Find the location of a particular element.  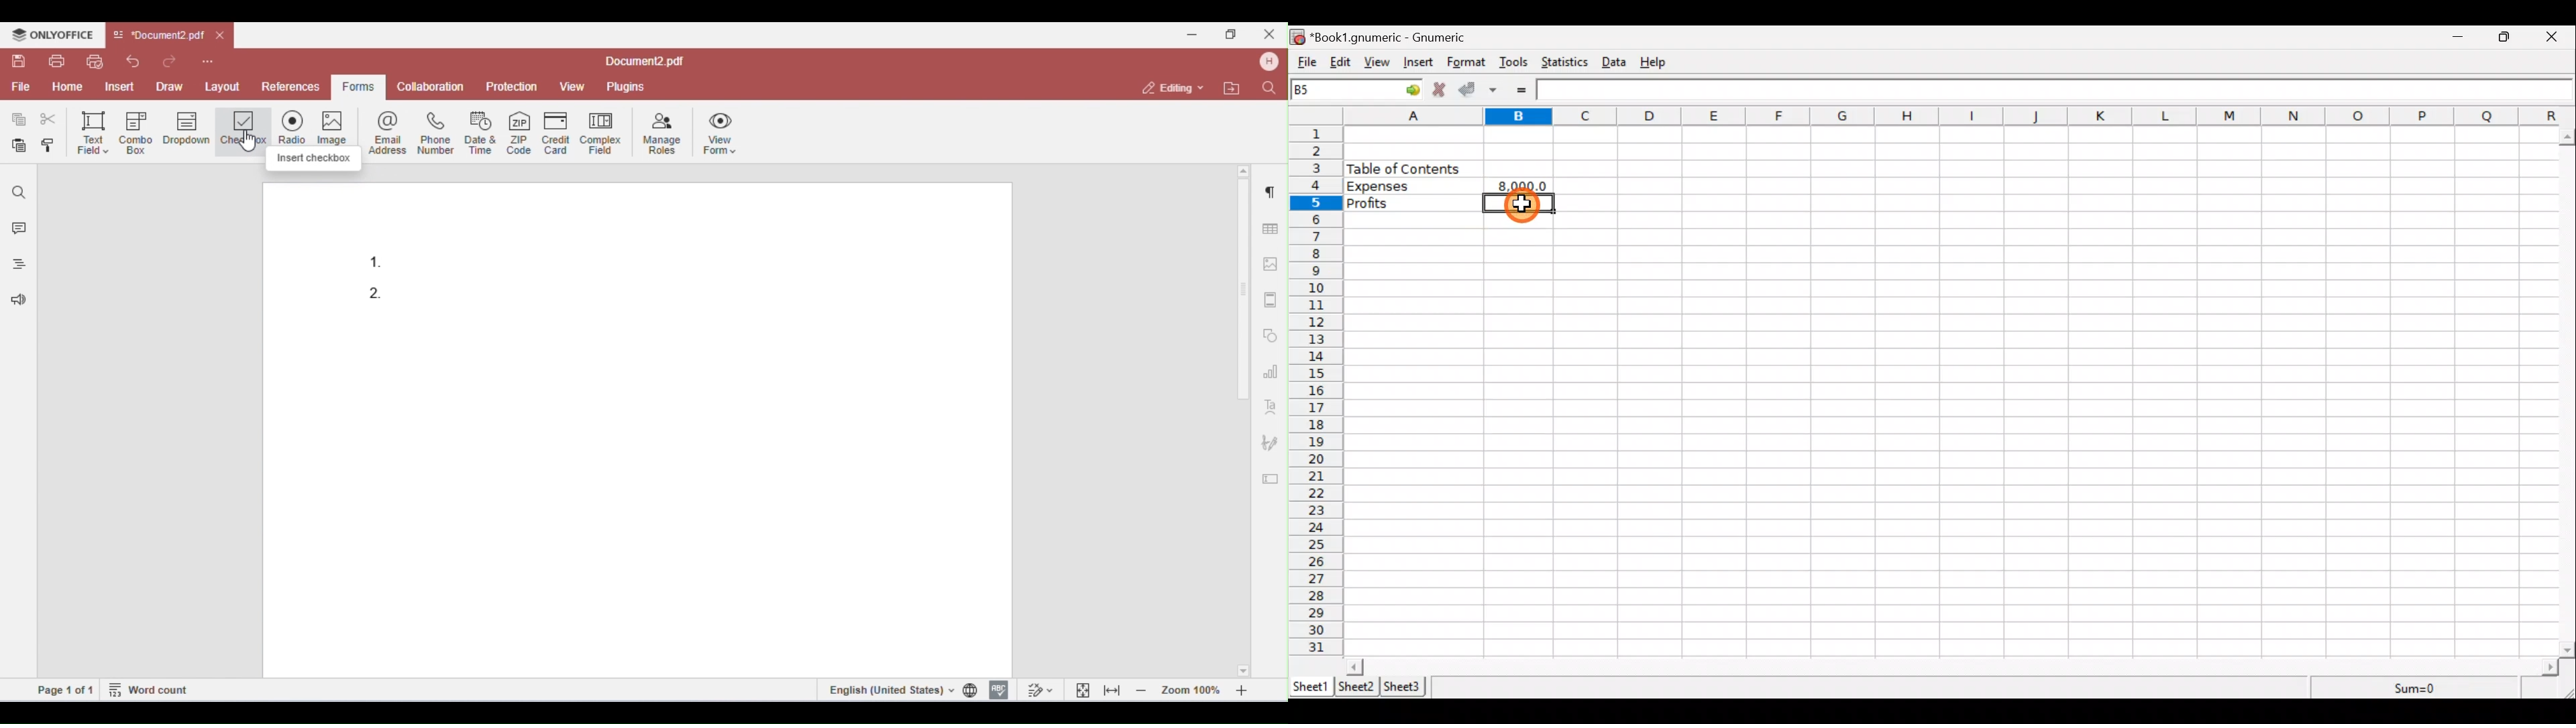

Accept change is located at coordinates (1470, 90).